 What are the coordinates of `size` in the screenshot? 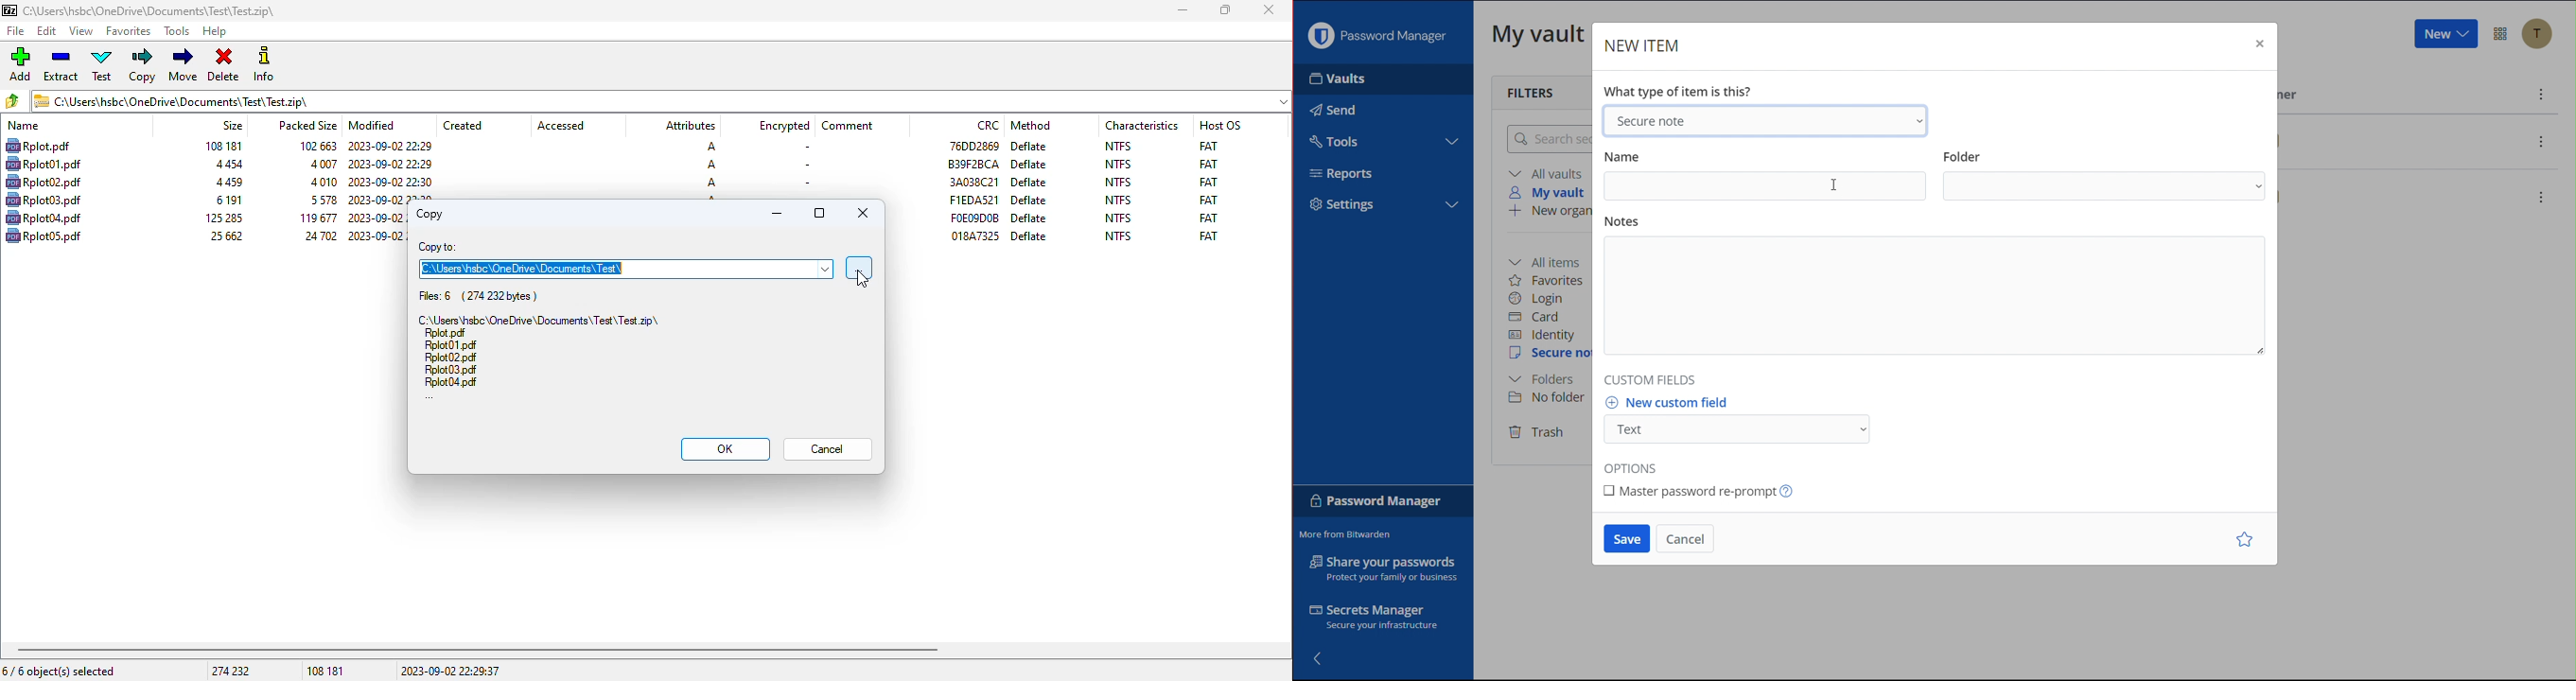 It's located at (221, 218).